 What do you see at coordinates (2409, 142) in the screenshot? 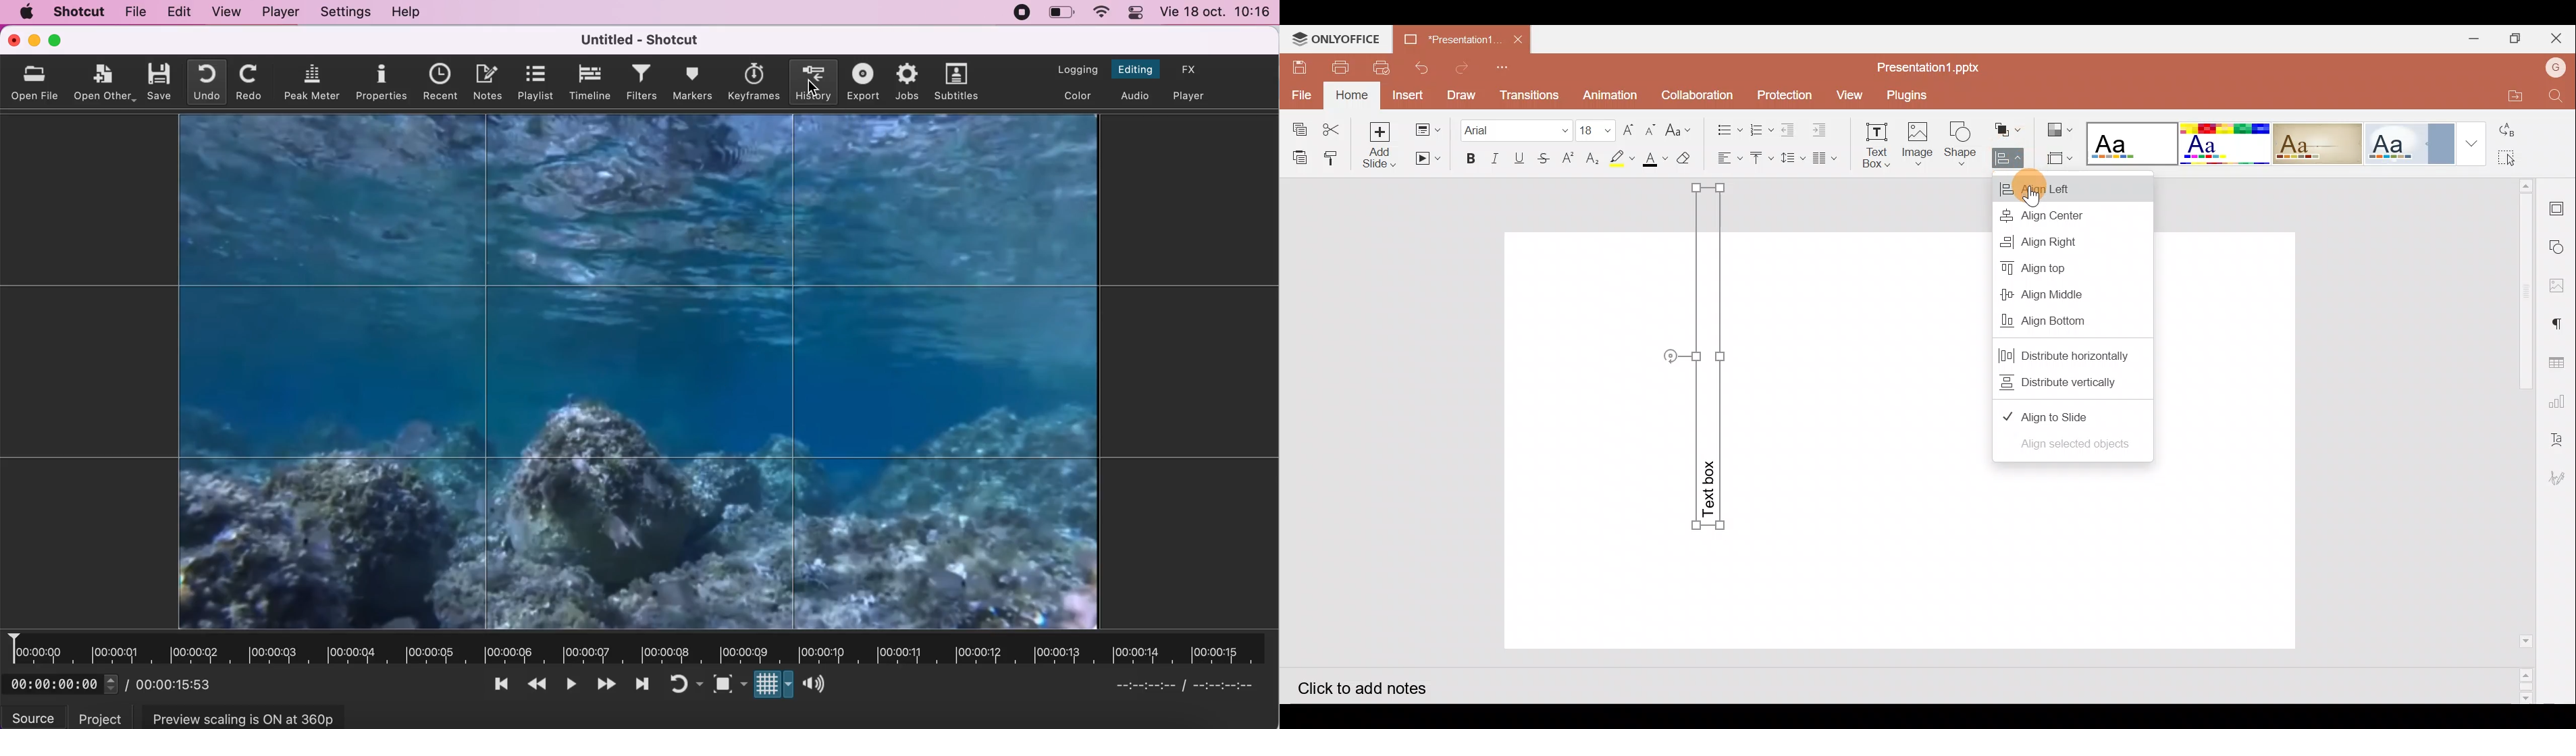
I see `Official` at bounding box center [2409, 142].